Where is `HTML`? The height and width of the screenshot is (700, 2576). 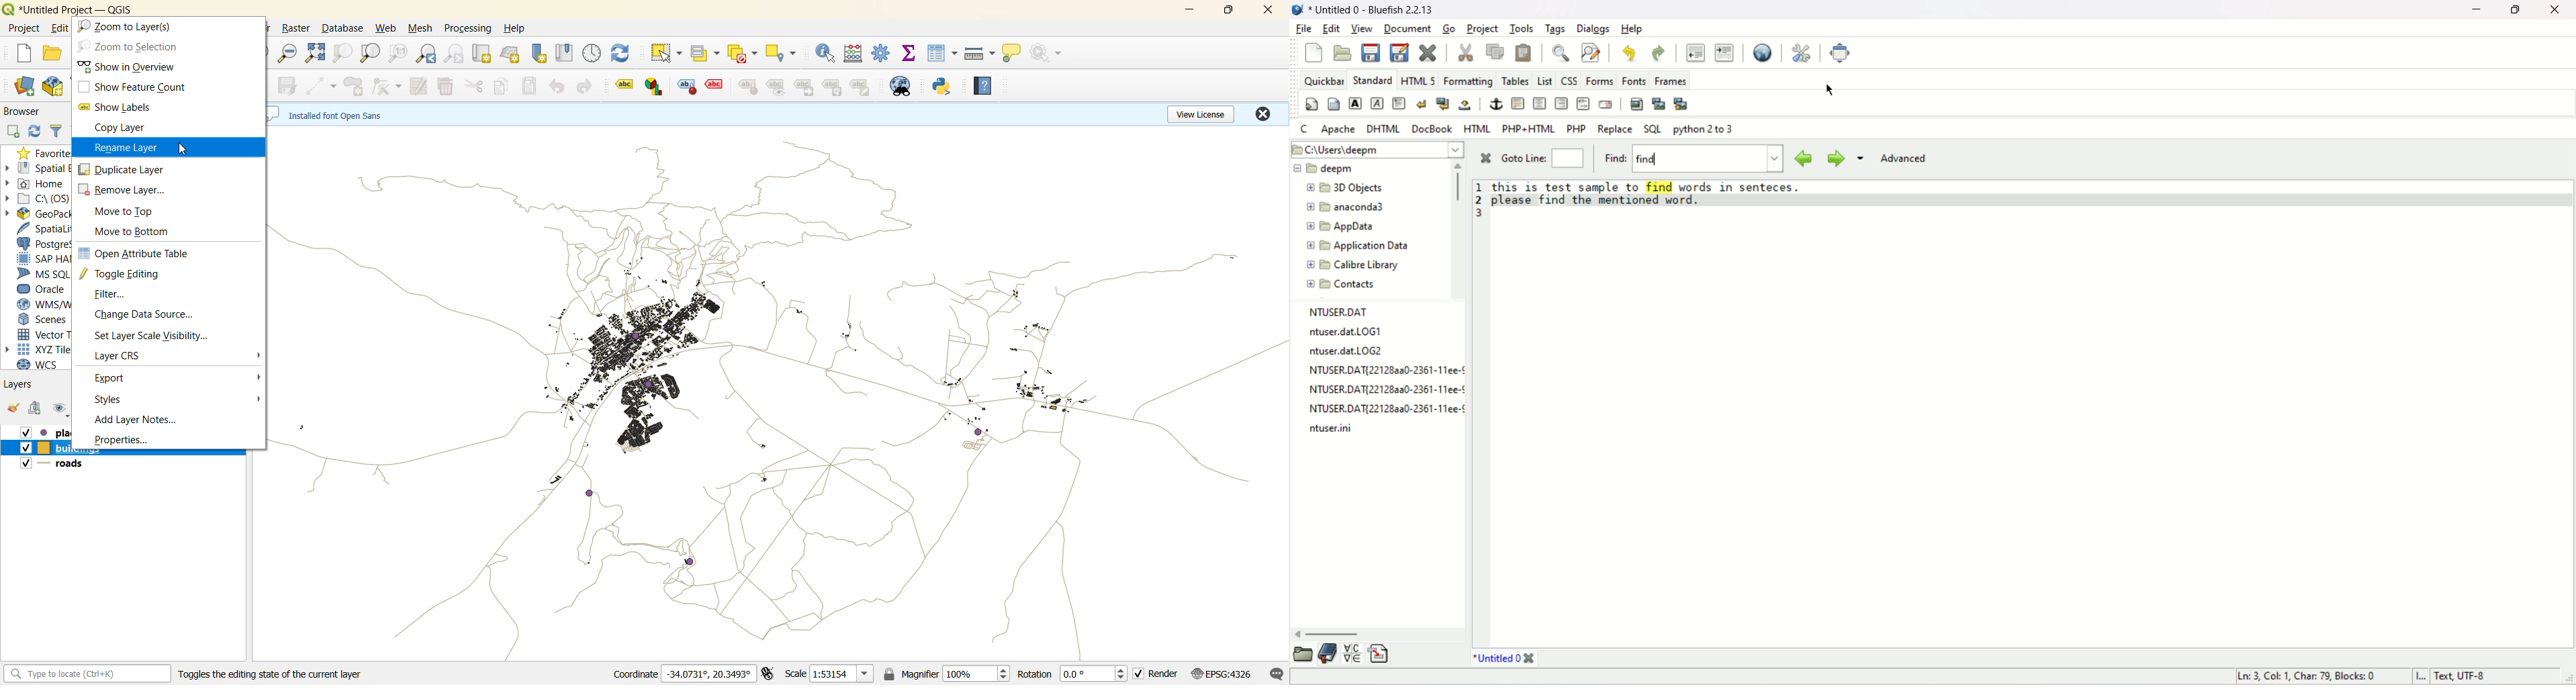
HTML is located at coordinates (1476, 129).